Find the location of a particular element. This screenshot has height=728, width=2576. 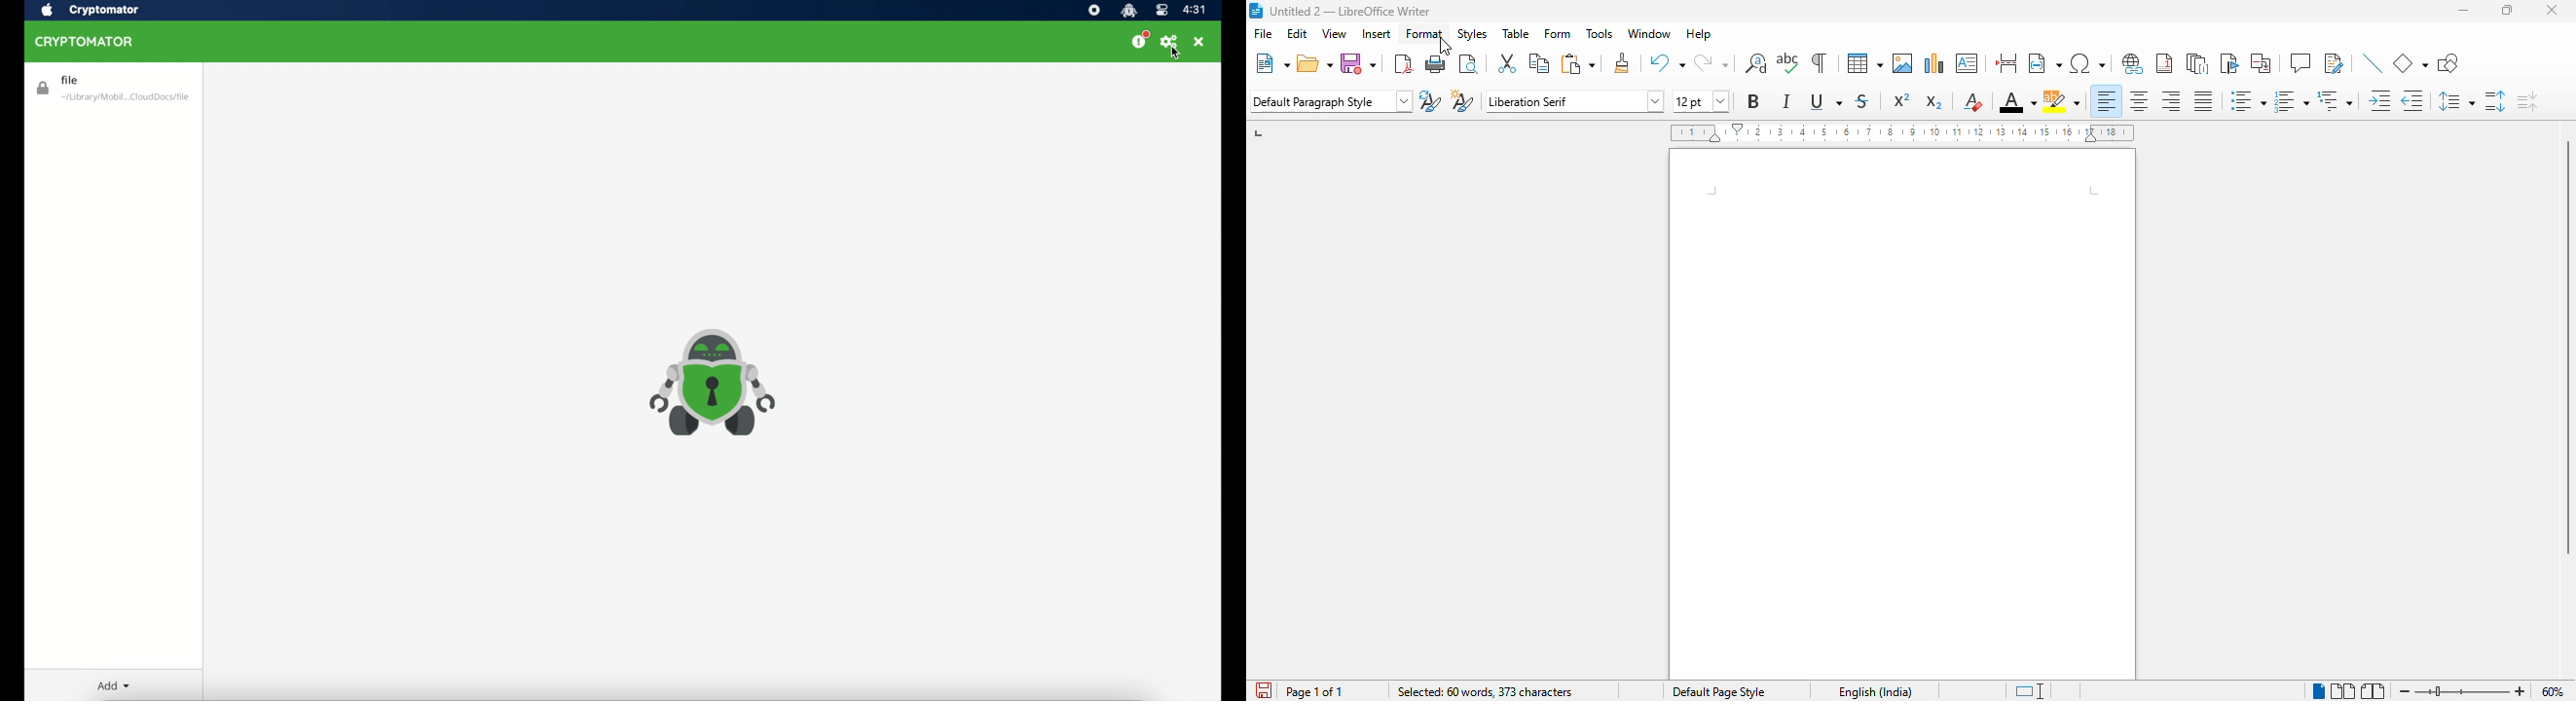

clone formatting is located at coordinates (1623, 62).